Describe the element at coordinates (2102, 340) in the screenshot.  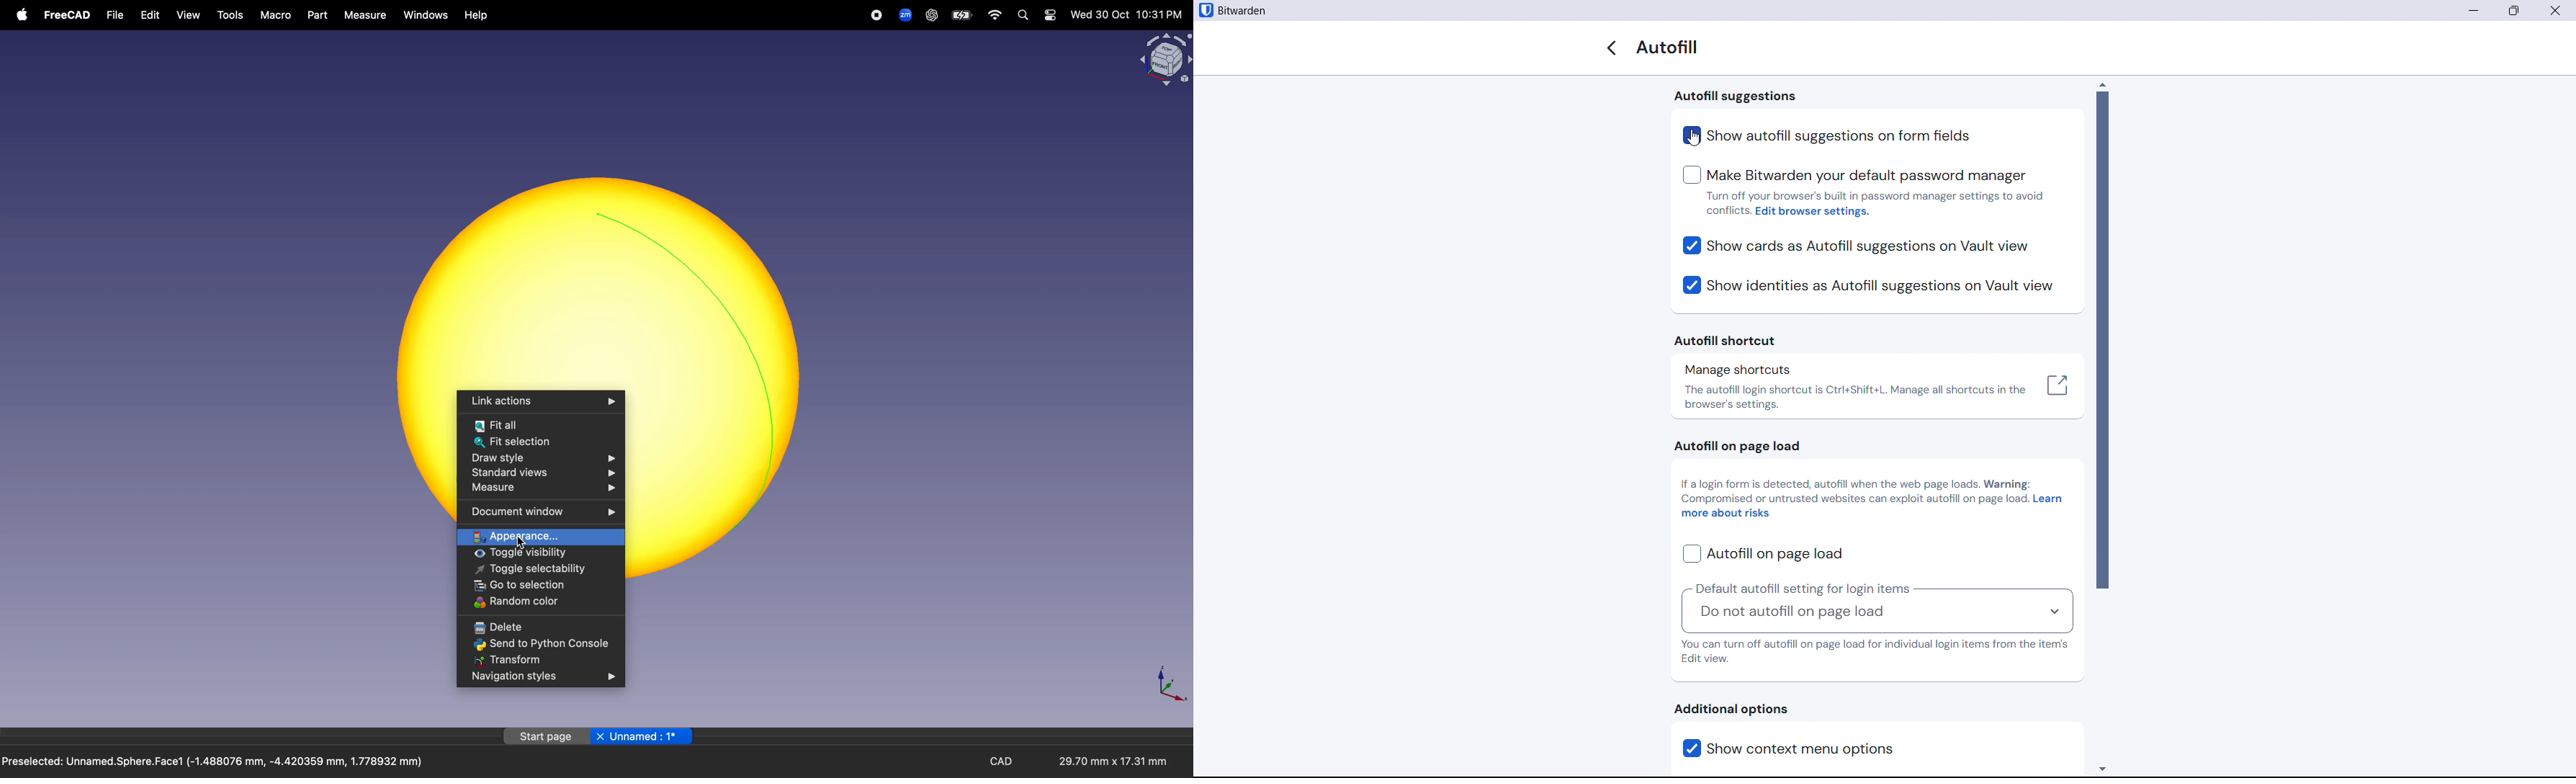
I see `Scroll bar ` at that location.